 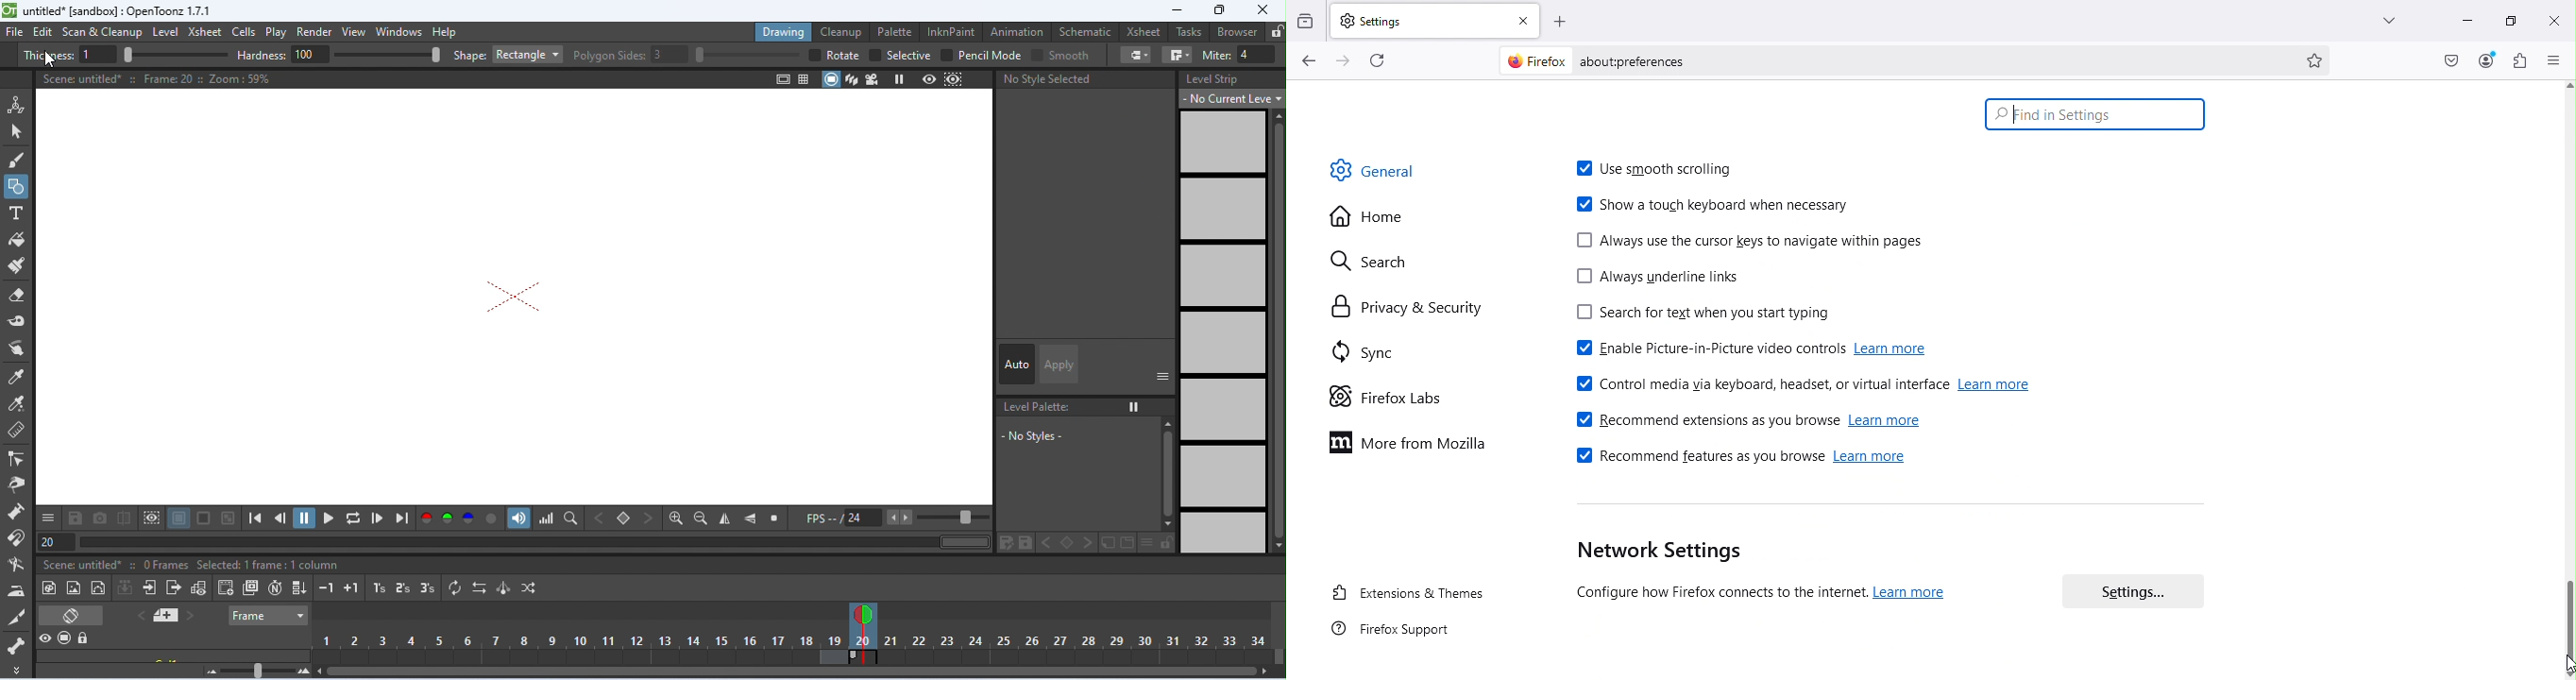 I want to click on General, so click(x=1394, y=176).